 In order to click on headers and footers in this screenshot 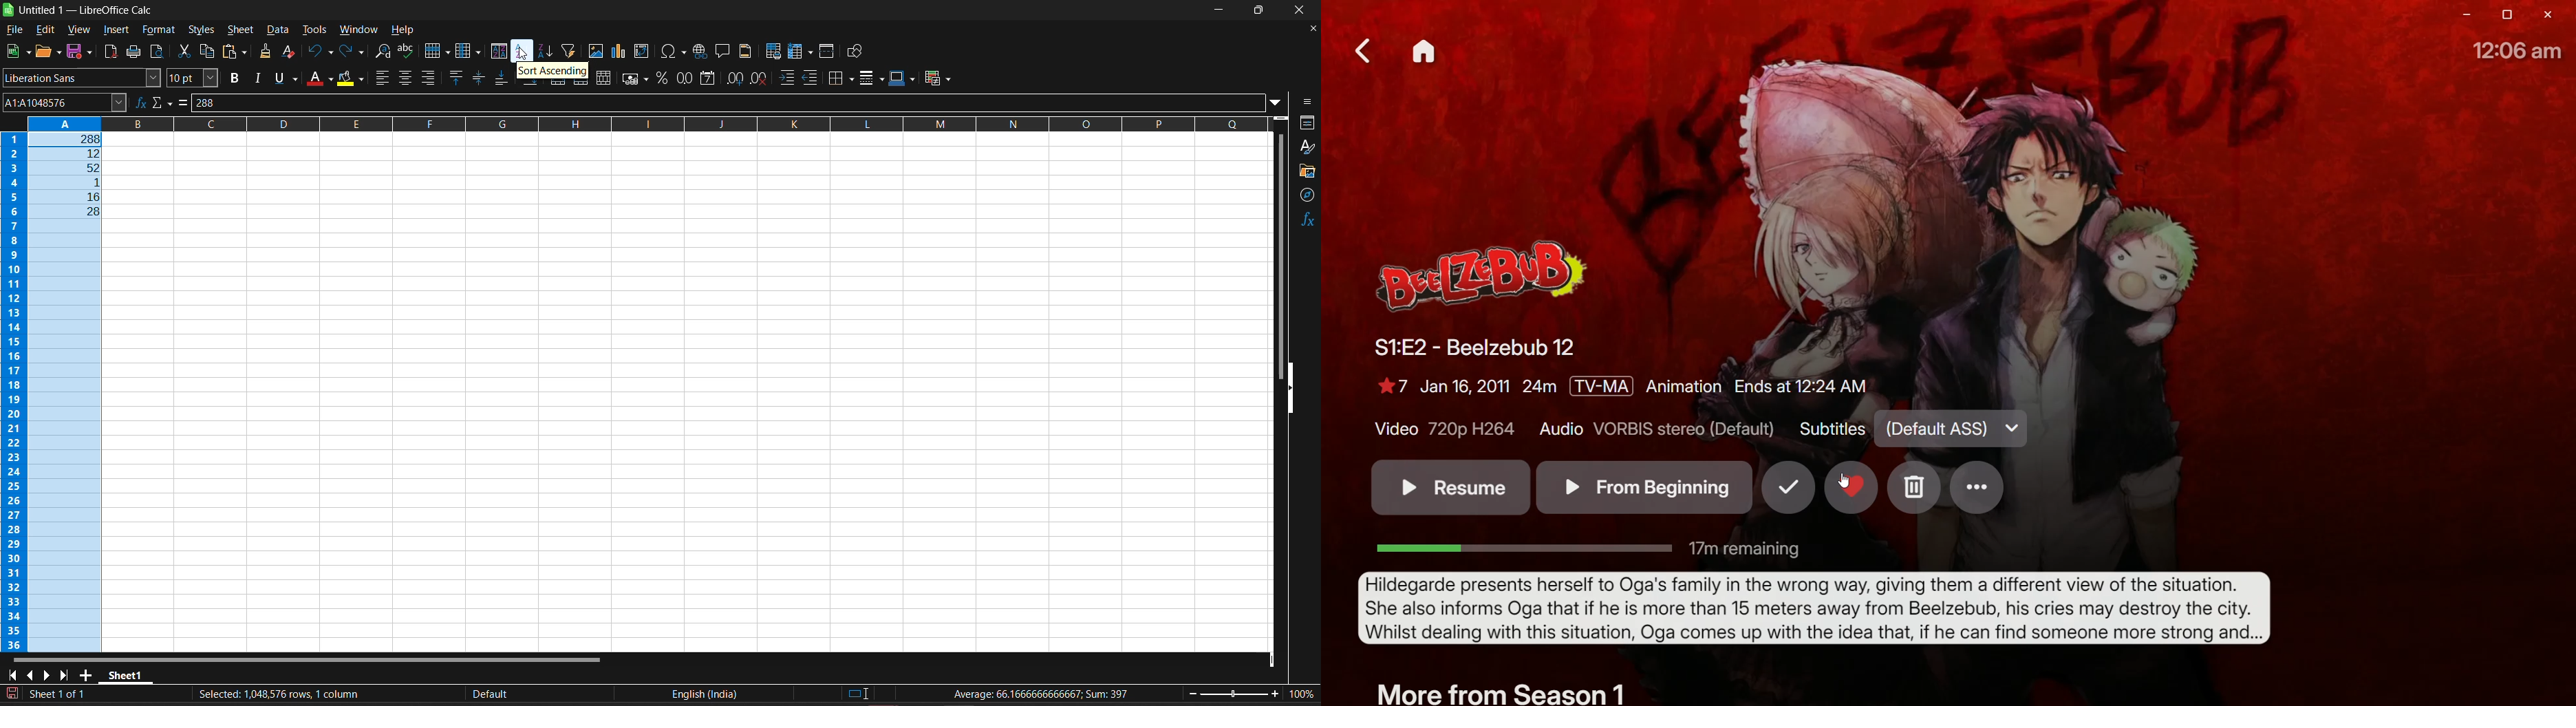, I will do `click(747, 52)`.